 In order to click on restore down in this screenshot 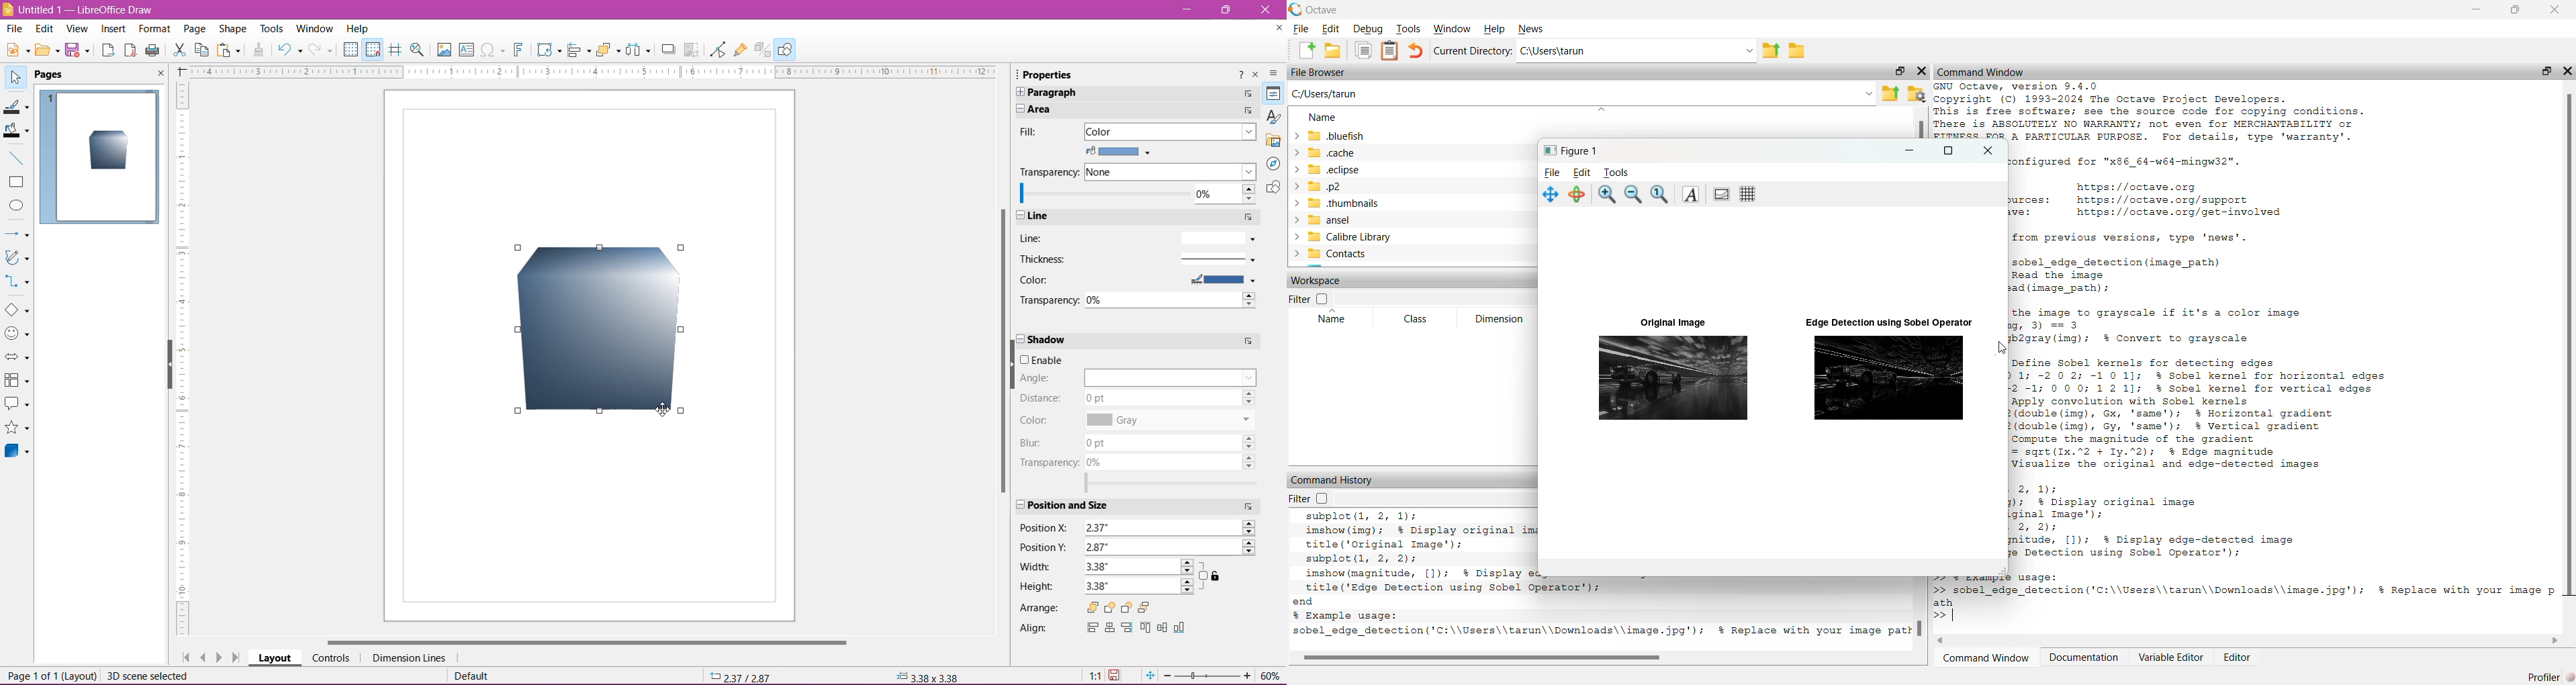, I will do `click(1898, 70)`.